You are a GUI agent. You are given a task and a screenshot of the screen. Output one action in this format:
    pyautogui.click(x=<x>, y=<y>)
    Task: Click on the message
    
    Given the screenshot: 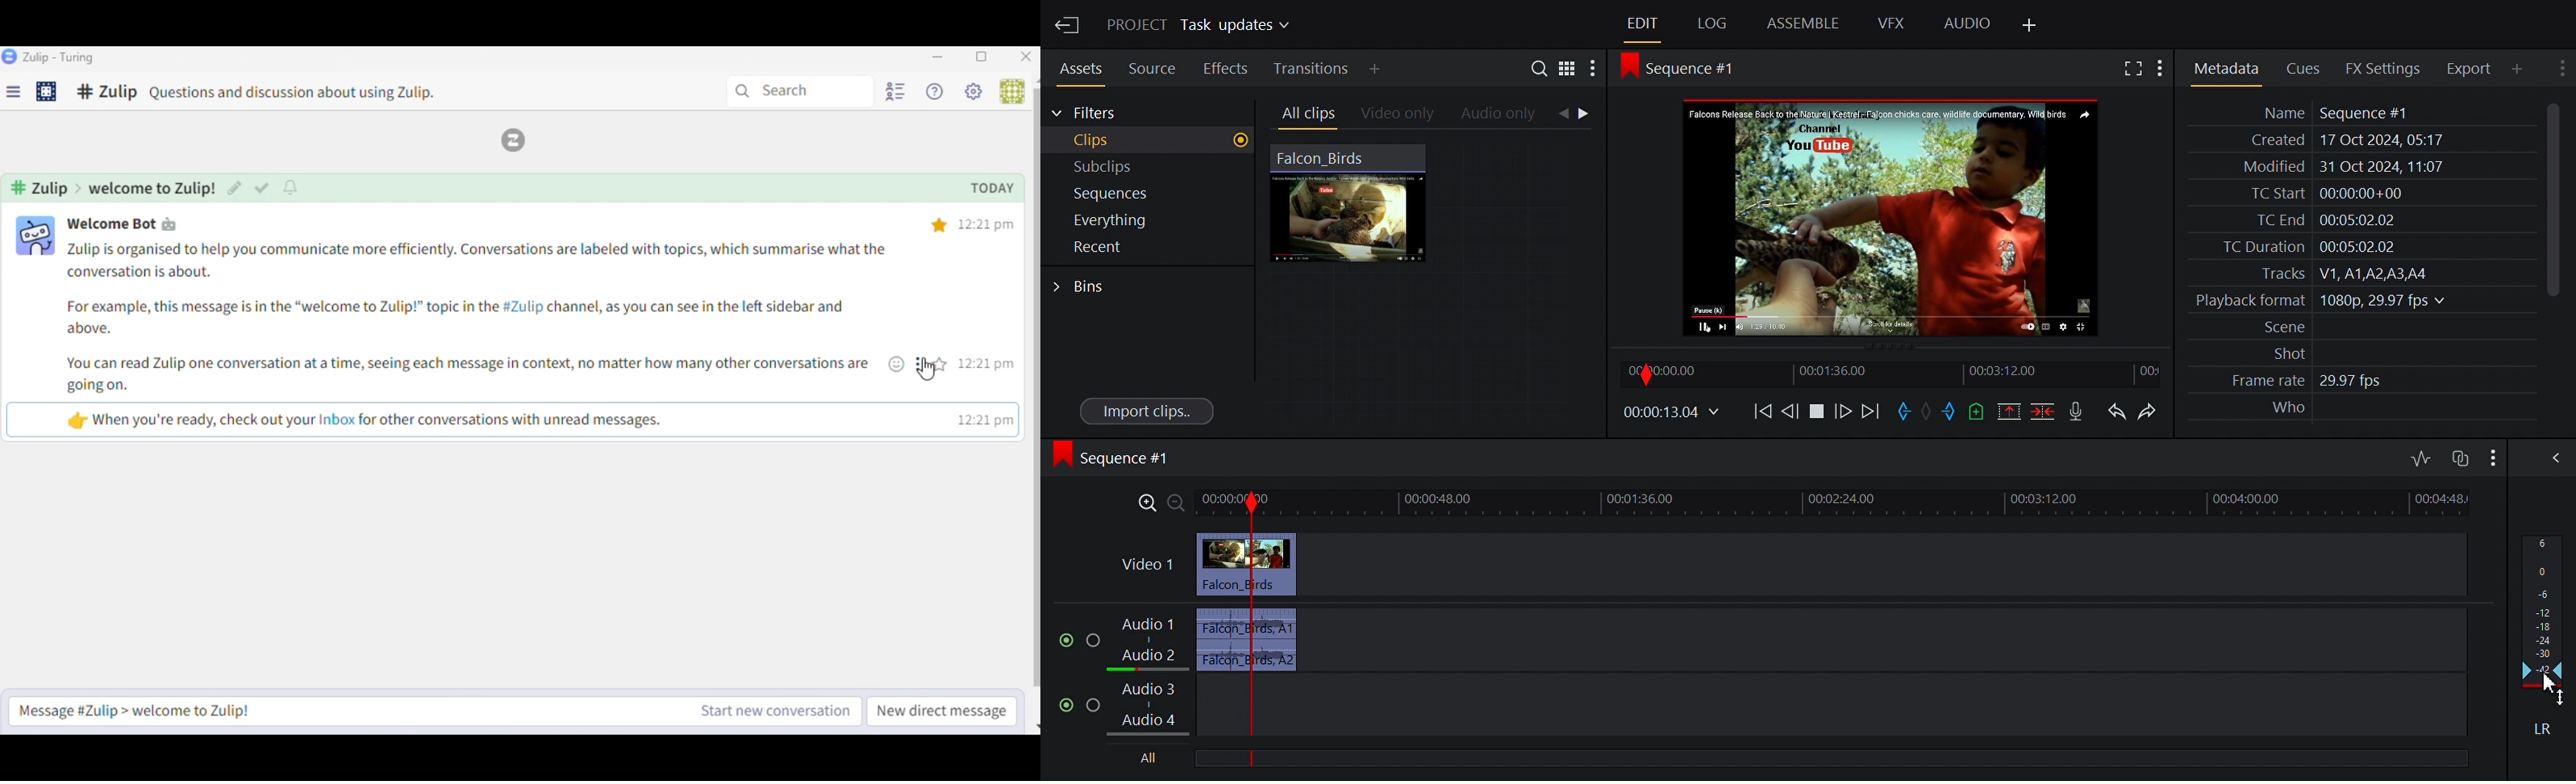 What is the action you would take?
    pyautogui.click(x=476, y=334)
    